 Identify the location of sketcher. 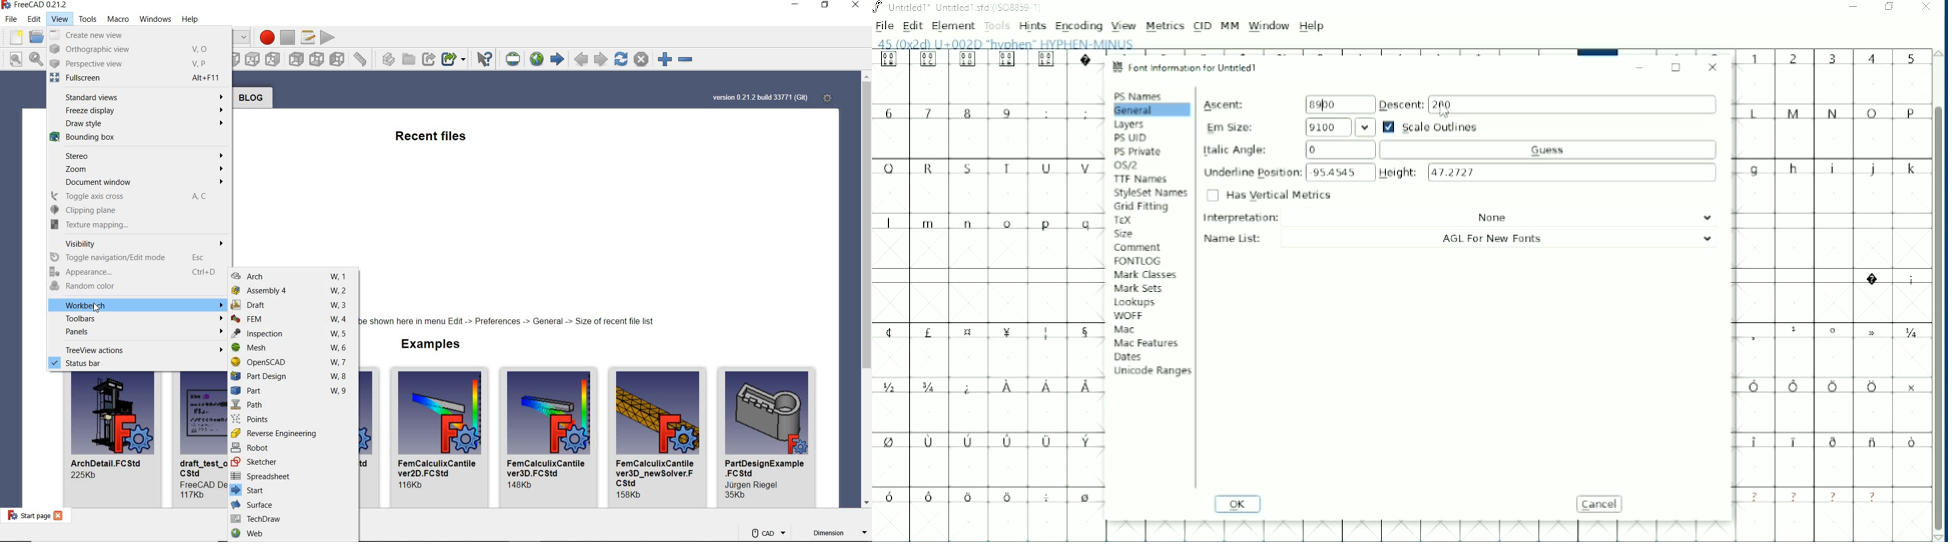
(293, 464).